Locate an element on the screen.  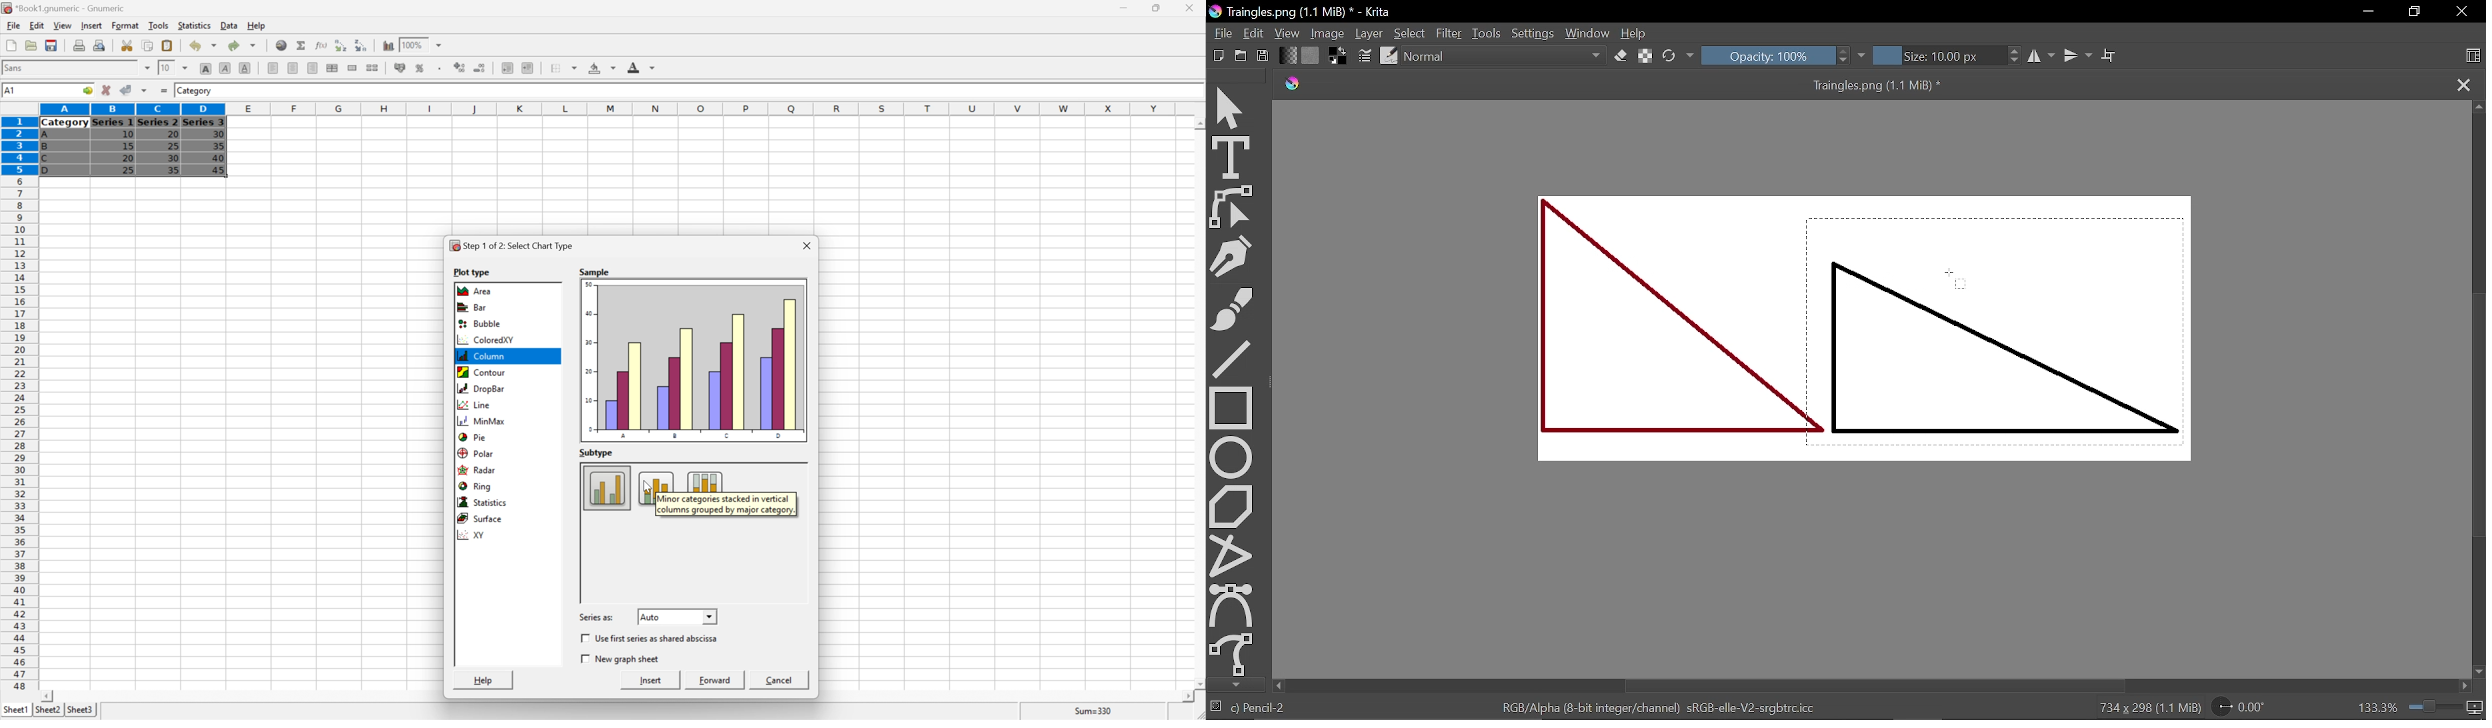
No selection is located at coordinates (1218, 708).